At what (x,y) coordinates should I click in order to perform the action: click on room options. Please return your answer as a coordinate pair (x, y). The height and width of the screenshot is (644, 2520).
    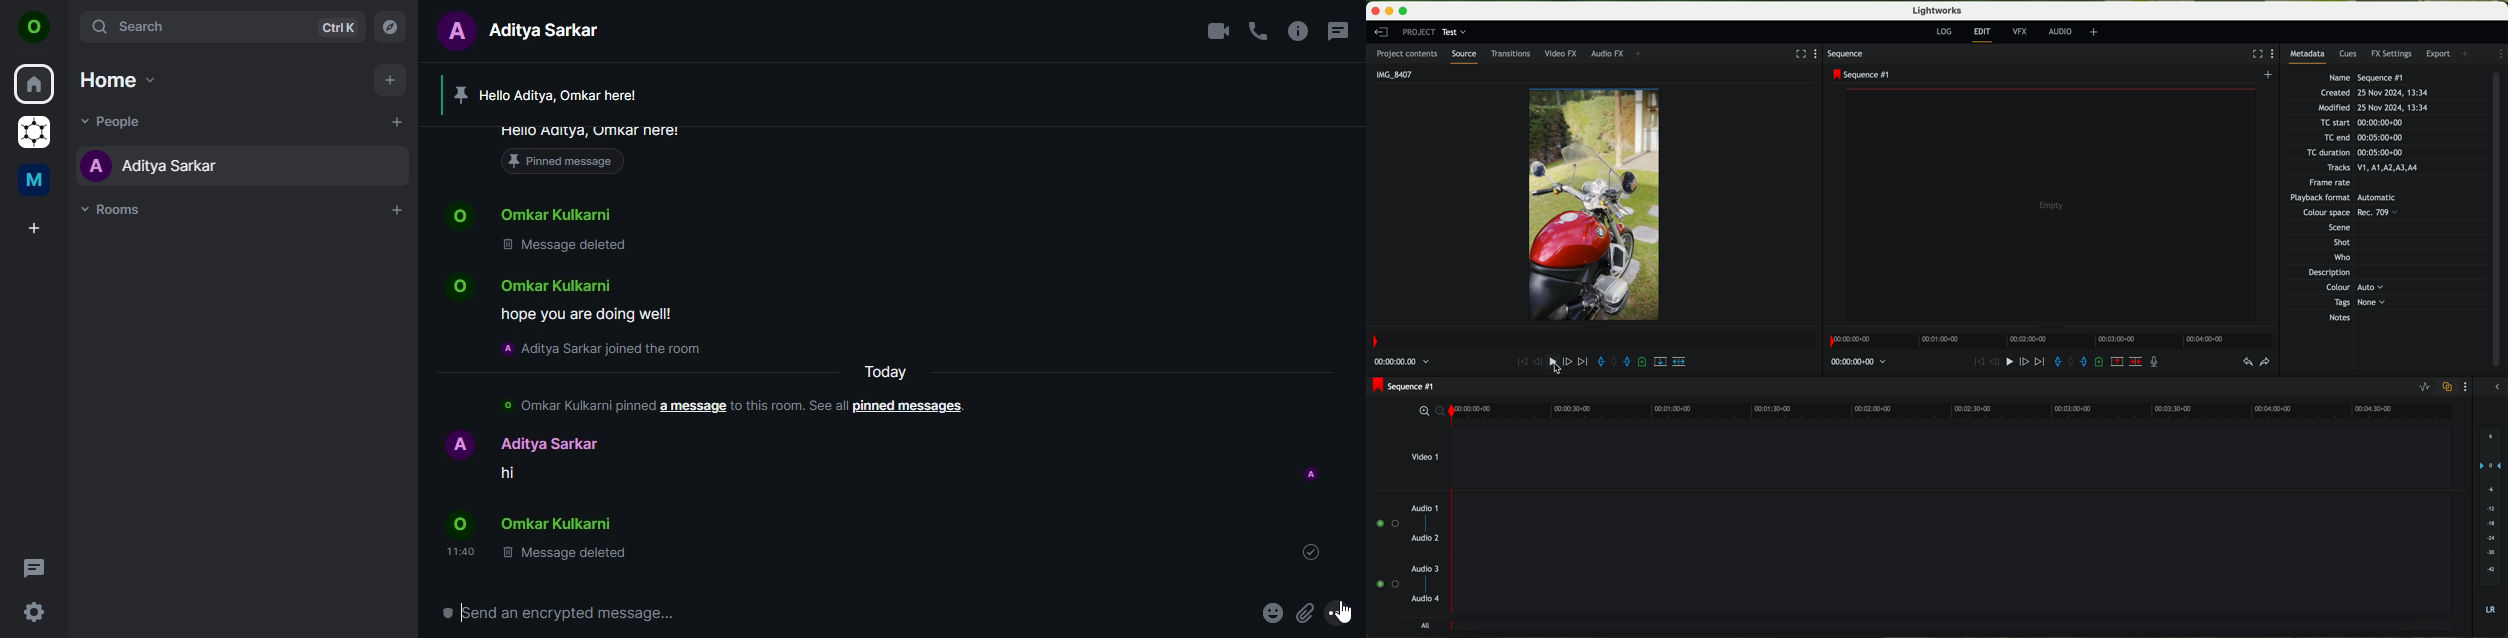
    Looking at the image, I should click on (1299, 33).